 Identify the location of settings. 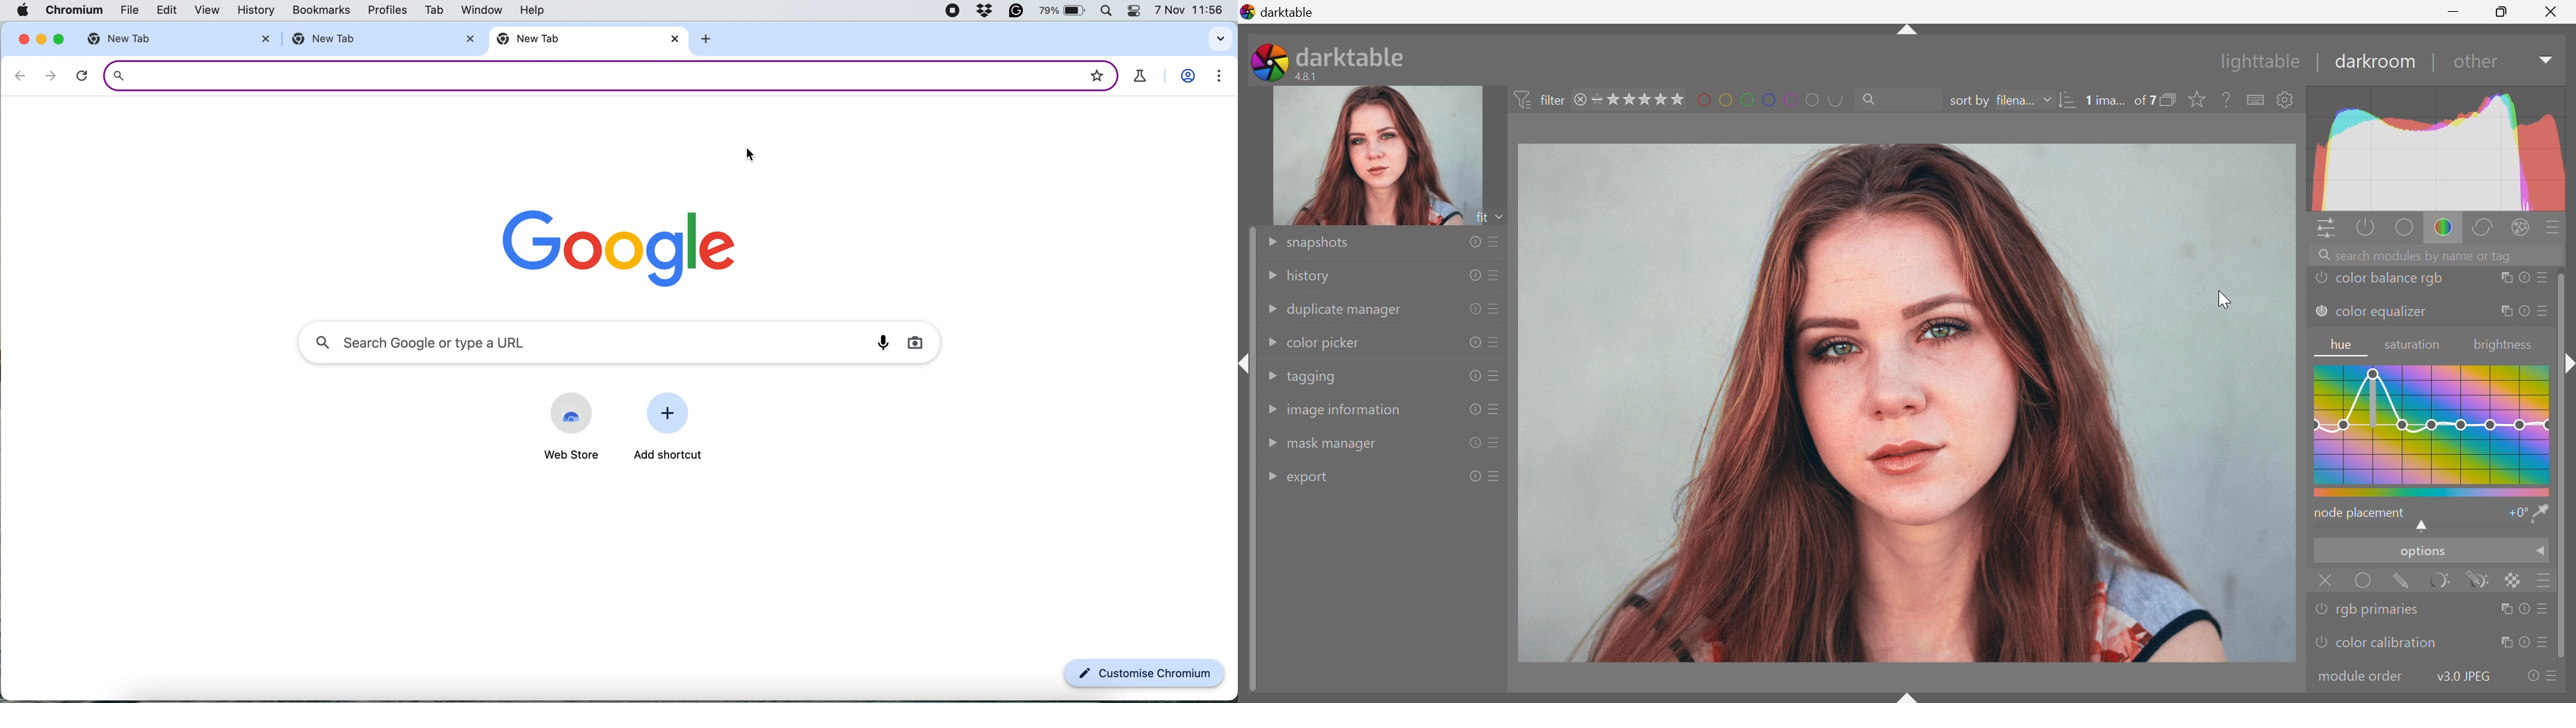
(1215, 79).